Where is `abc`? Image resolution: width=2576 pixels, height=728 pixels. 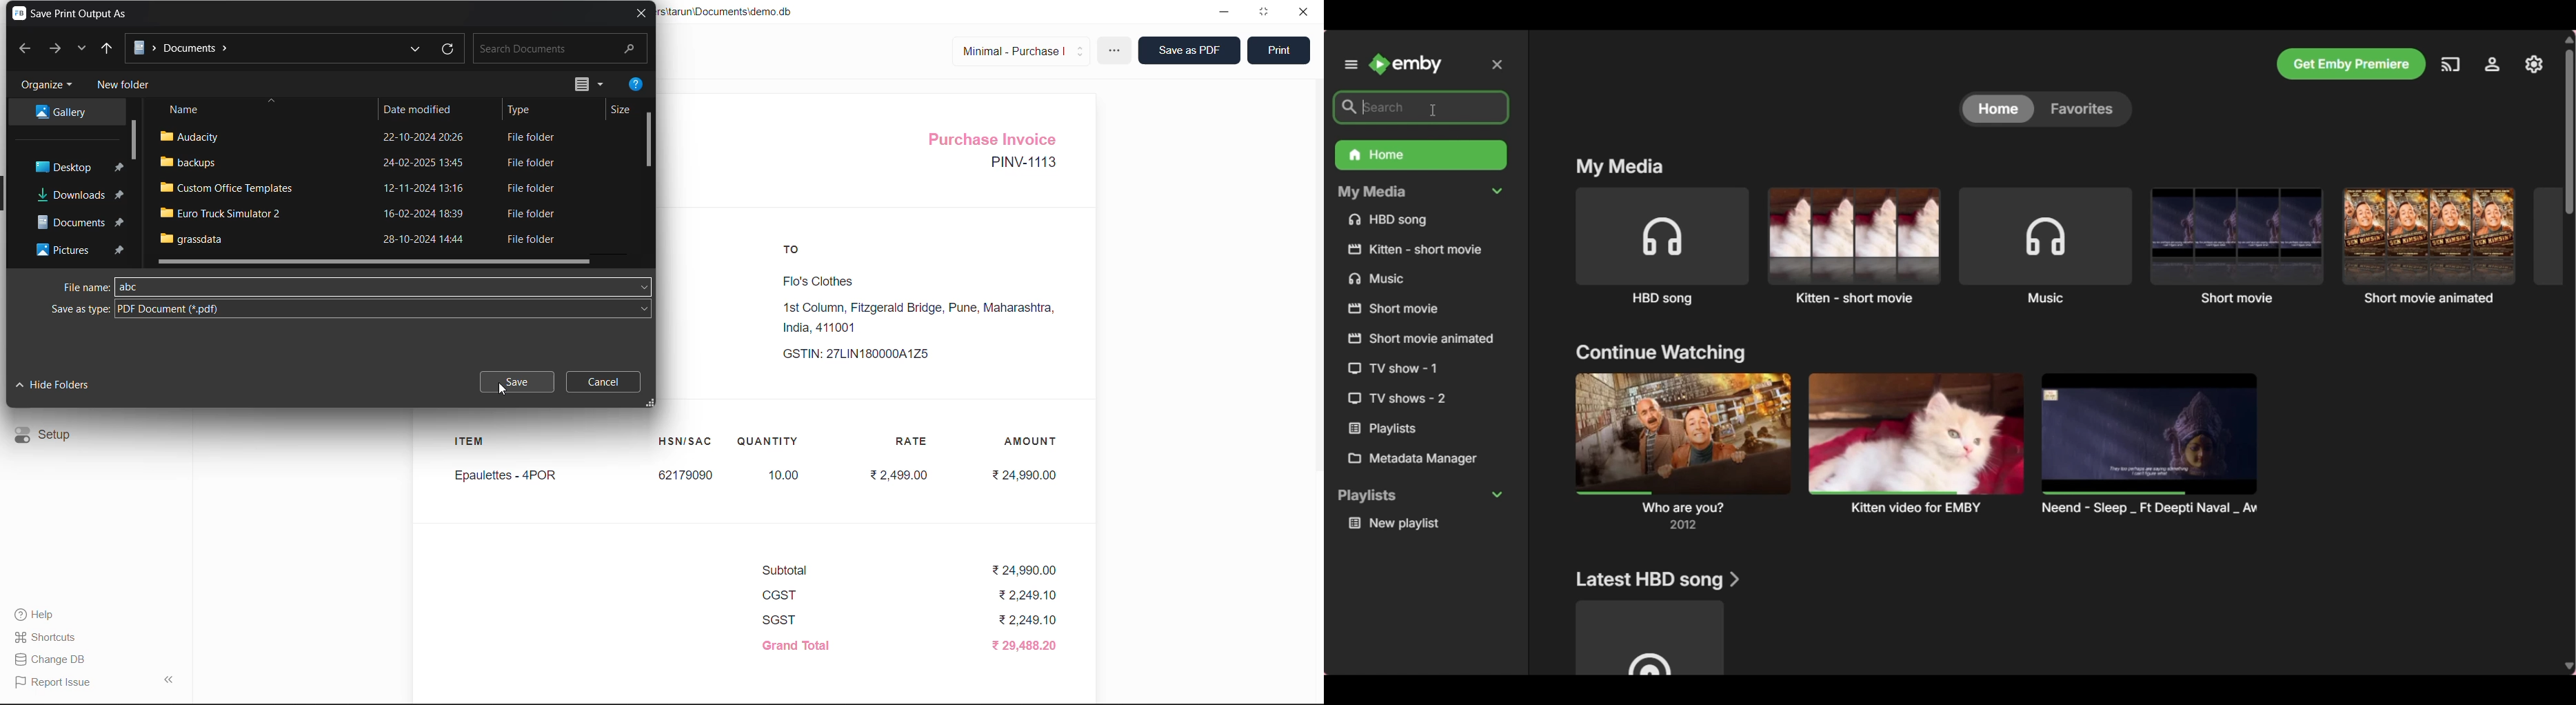
abc is located at coordinates (135, 287).